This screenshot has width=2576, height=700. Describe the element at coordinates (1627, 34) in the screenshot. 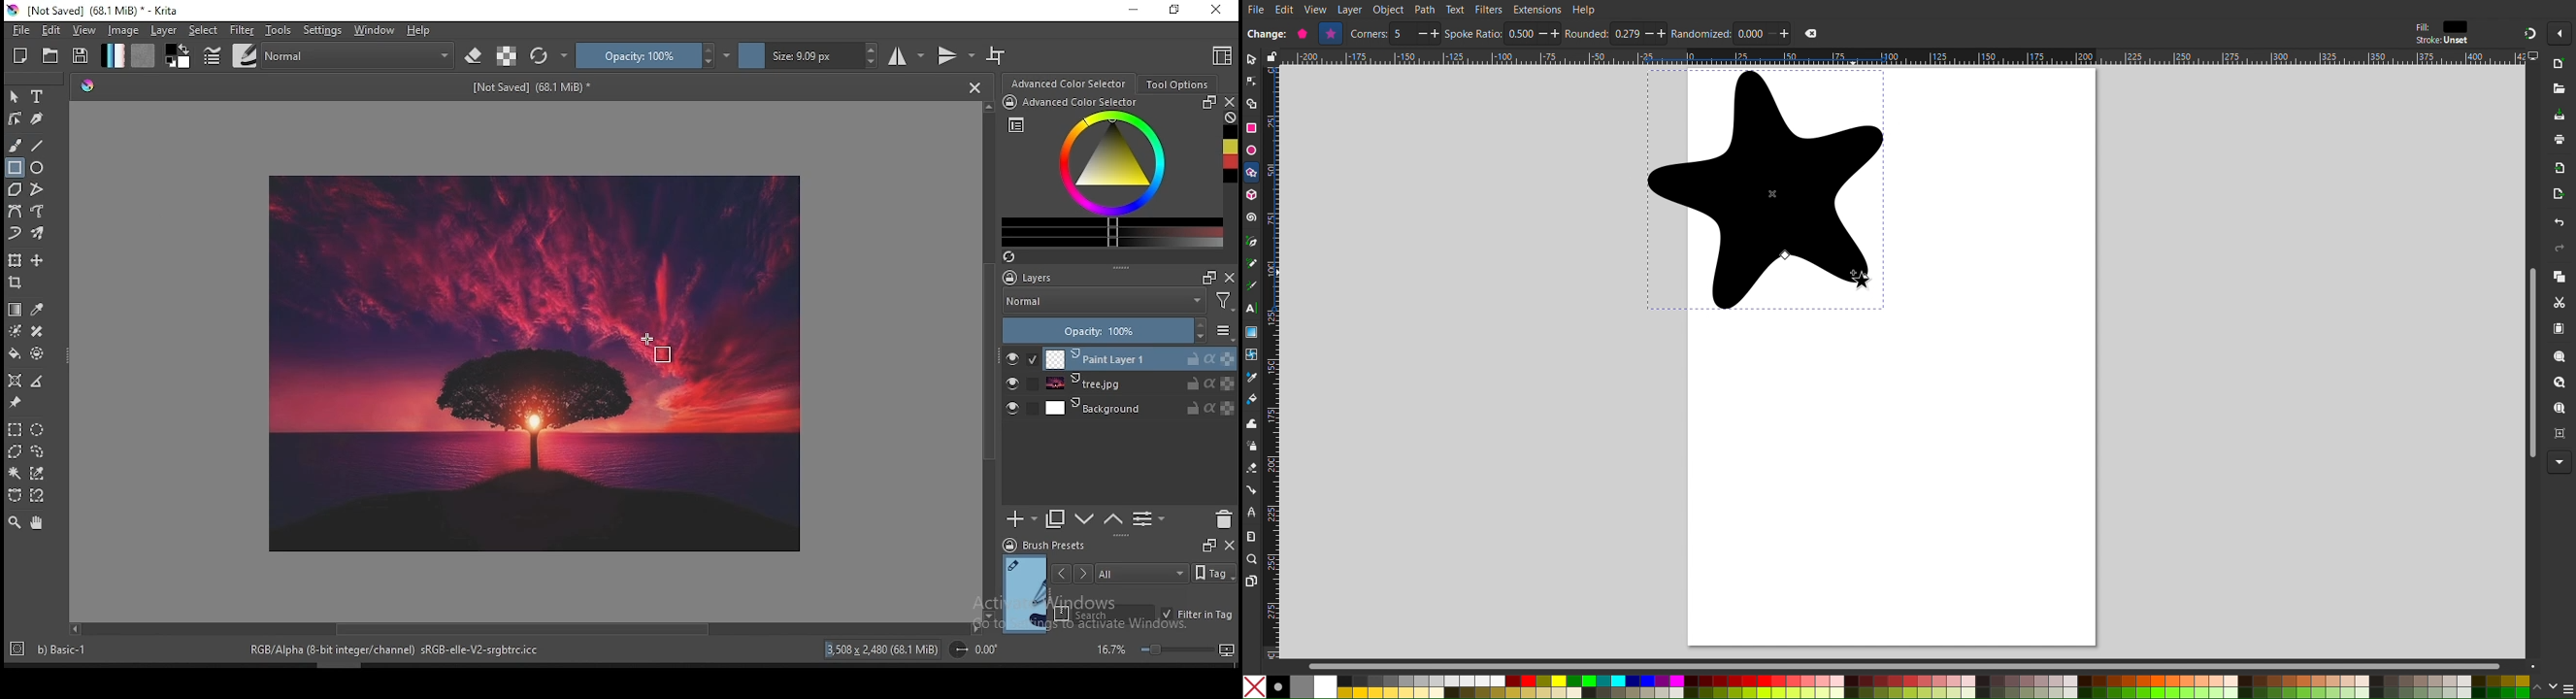

I see `0.279` at that location.